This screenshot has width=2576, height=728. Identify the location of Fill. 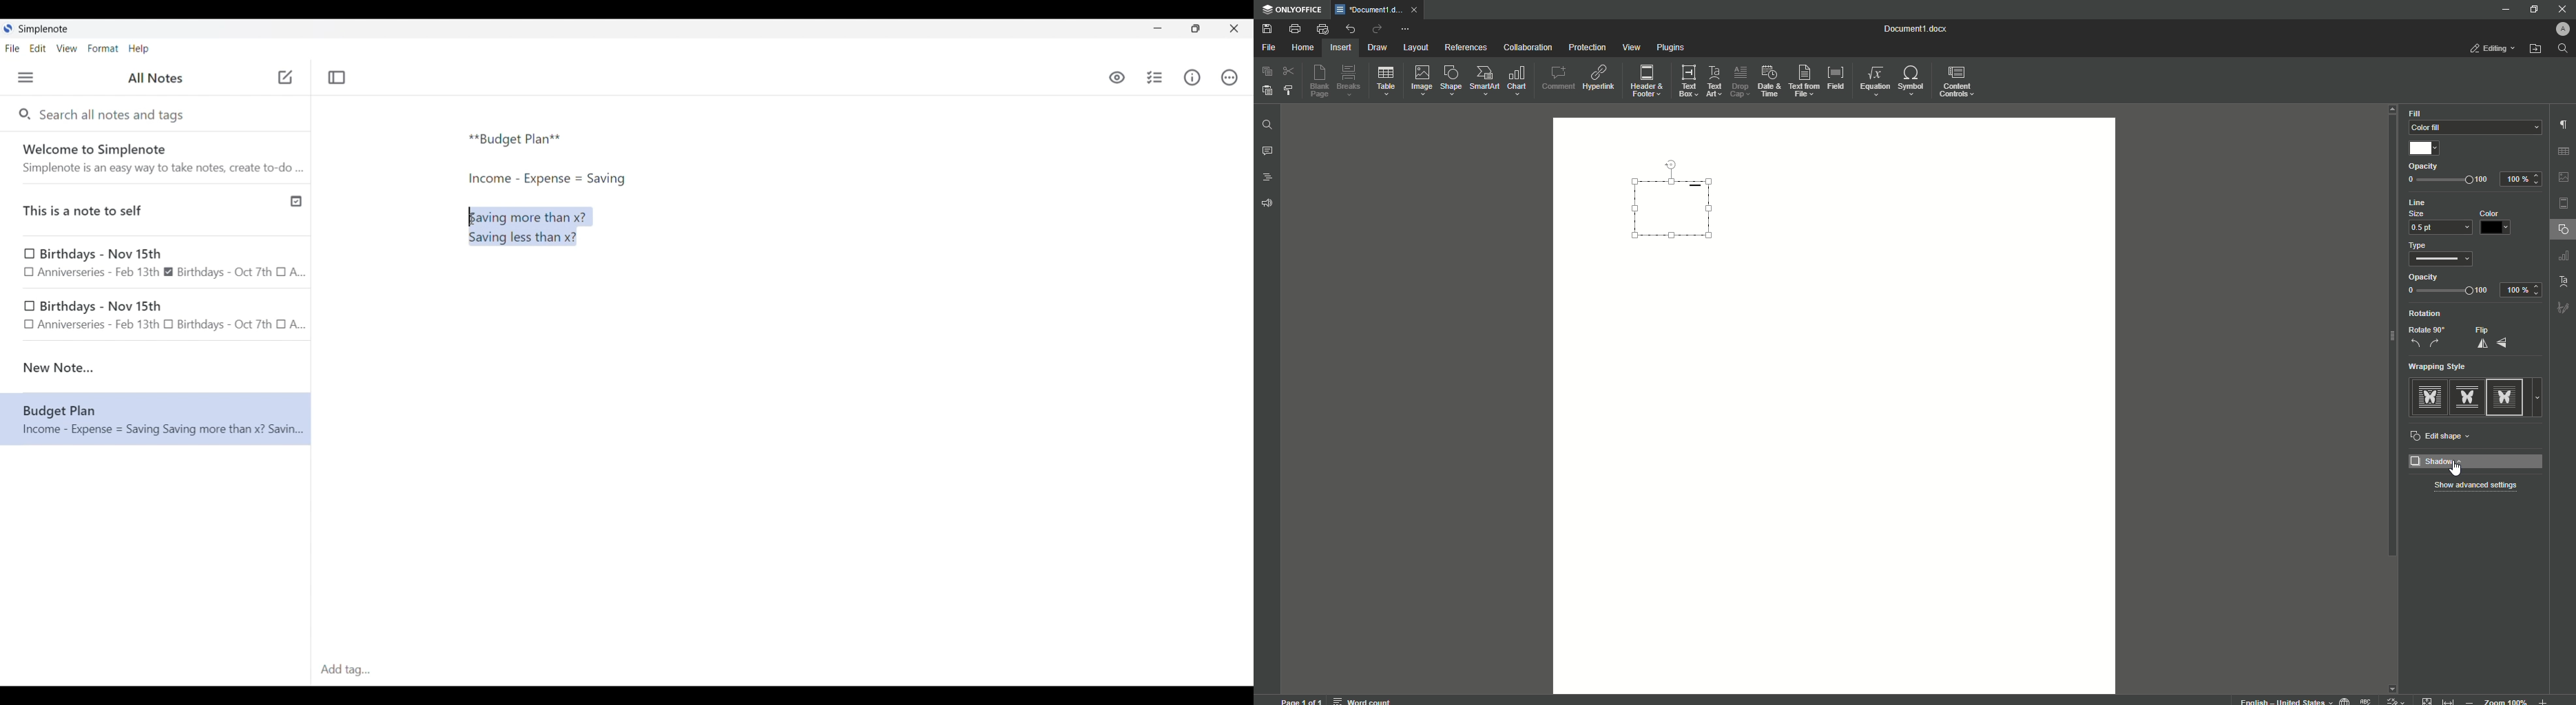
(2416, 114).